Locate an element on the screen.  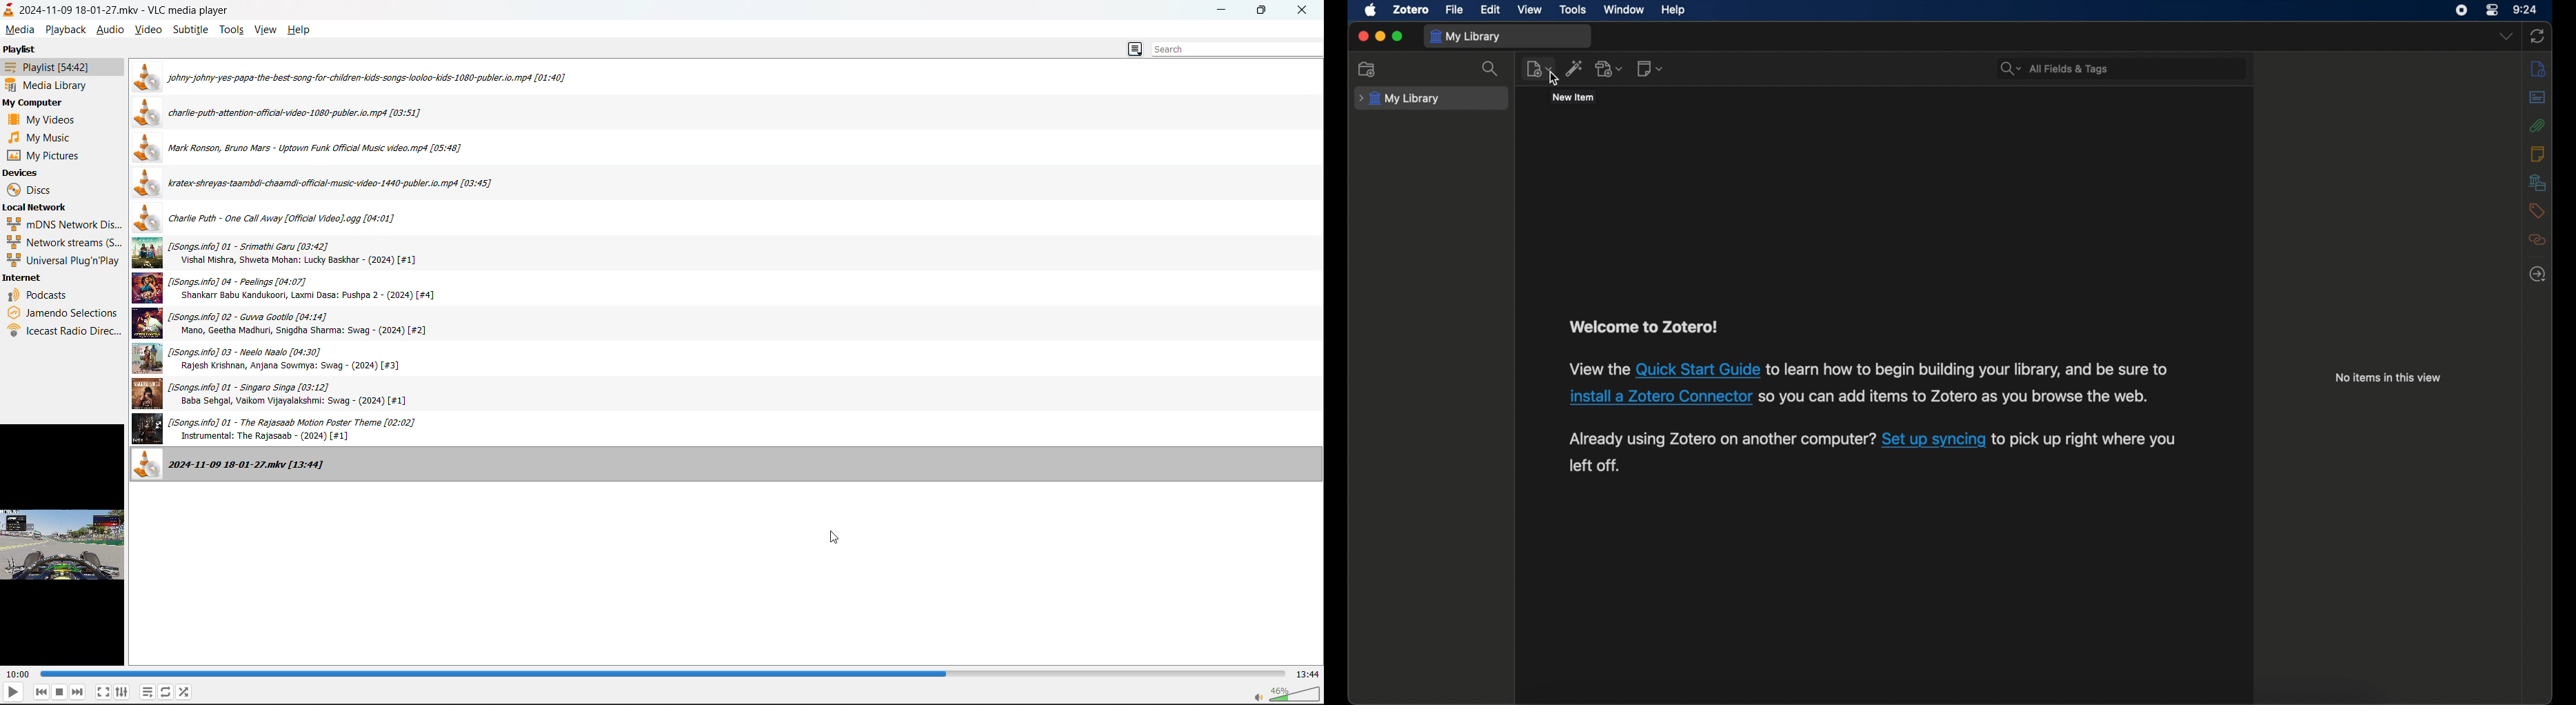
change view is located at coordinates (1136, 48).